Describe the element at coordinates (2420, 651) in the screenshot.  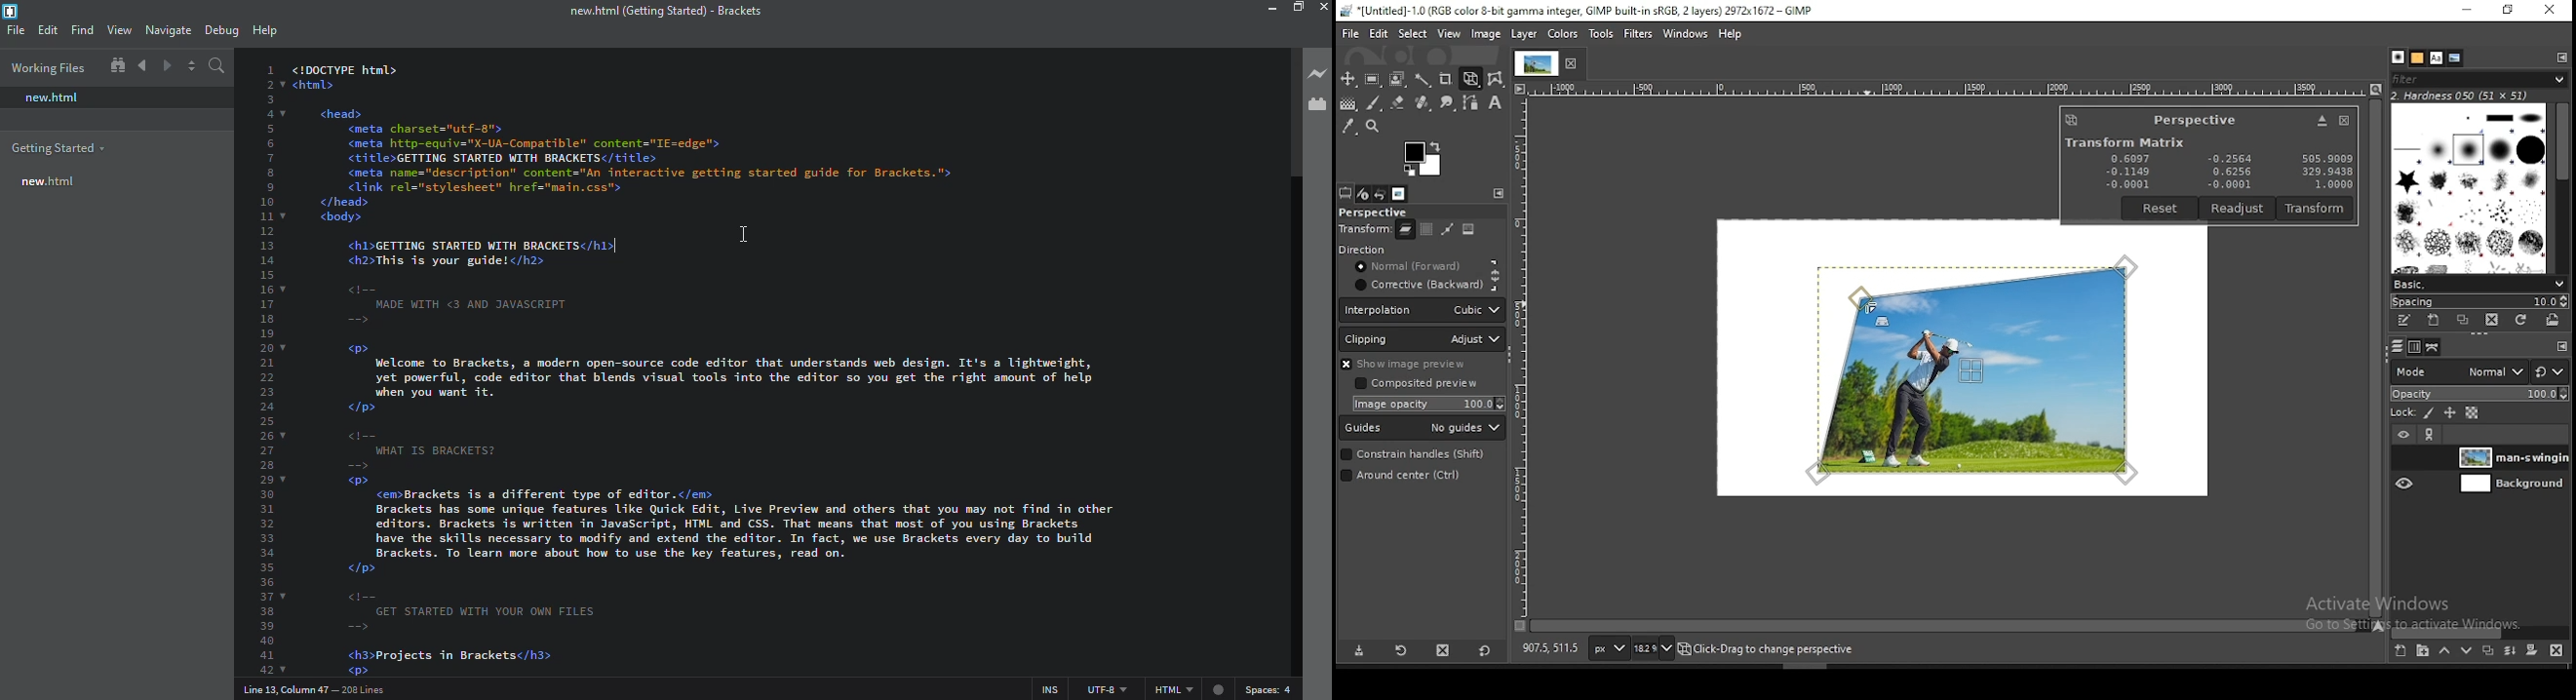
I see `new layer group` at that location.